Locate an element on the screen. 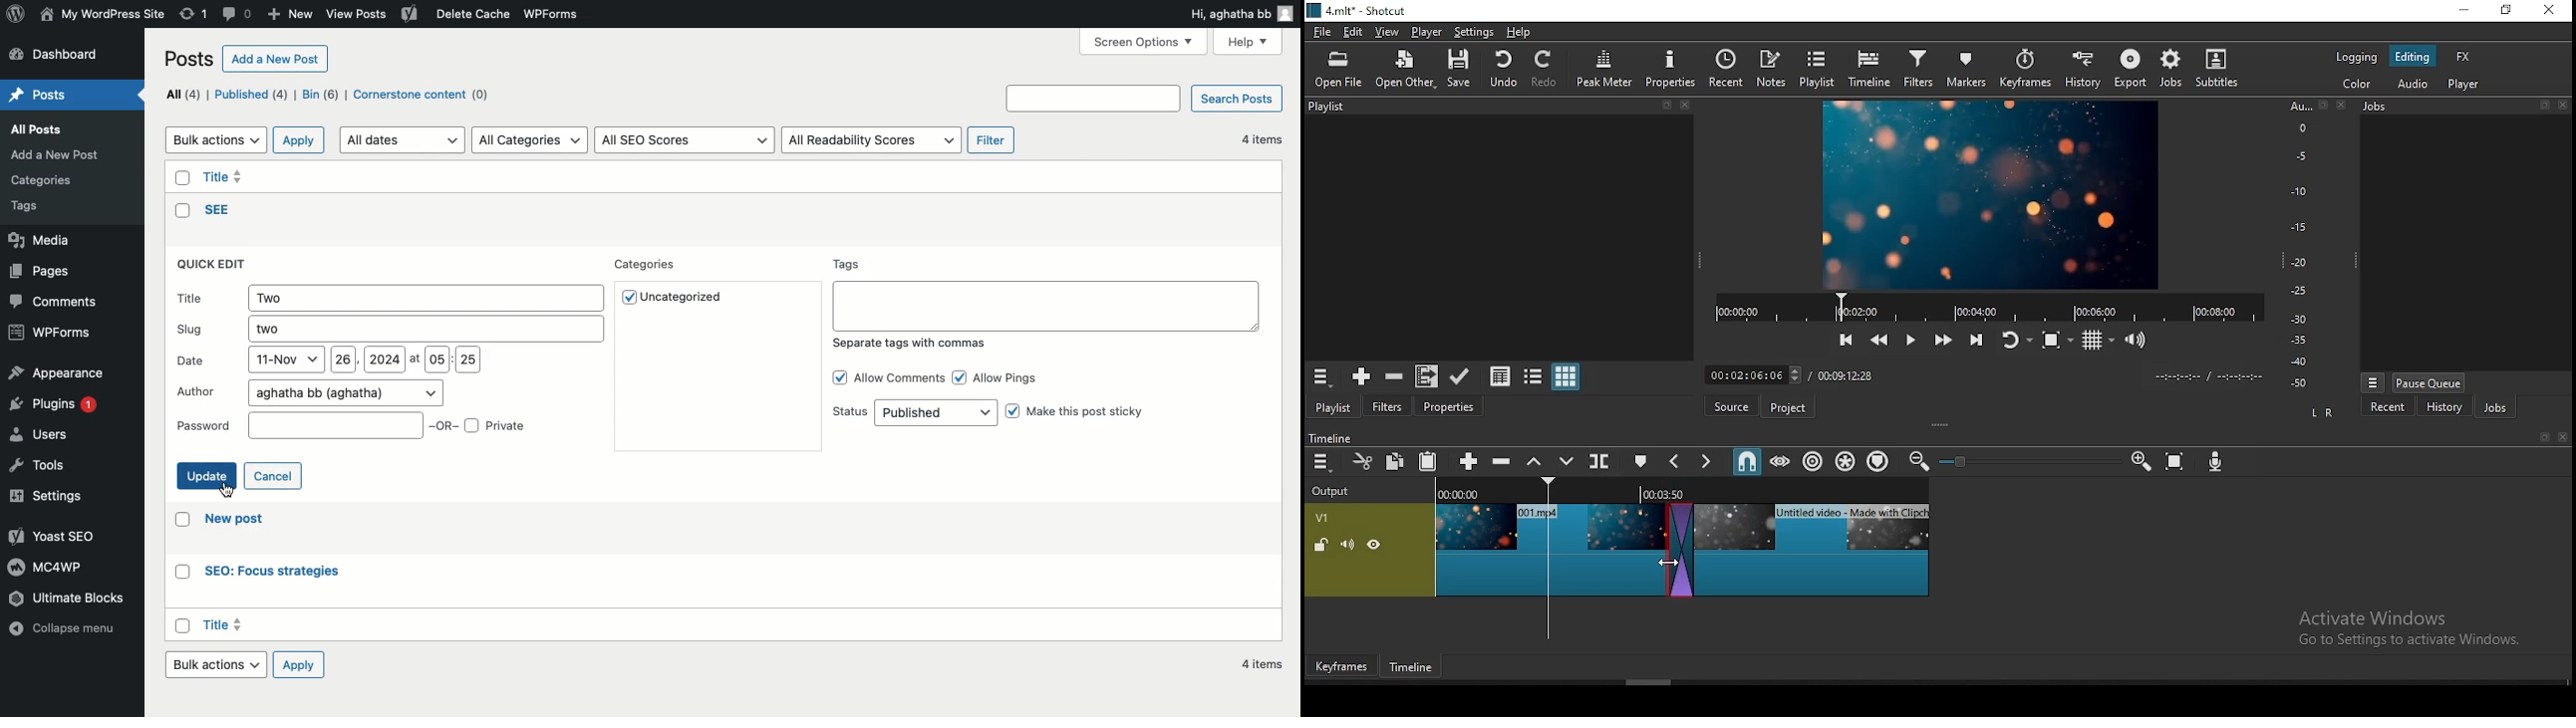  undo is located at coordinates (1503, 68).